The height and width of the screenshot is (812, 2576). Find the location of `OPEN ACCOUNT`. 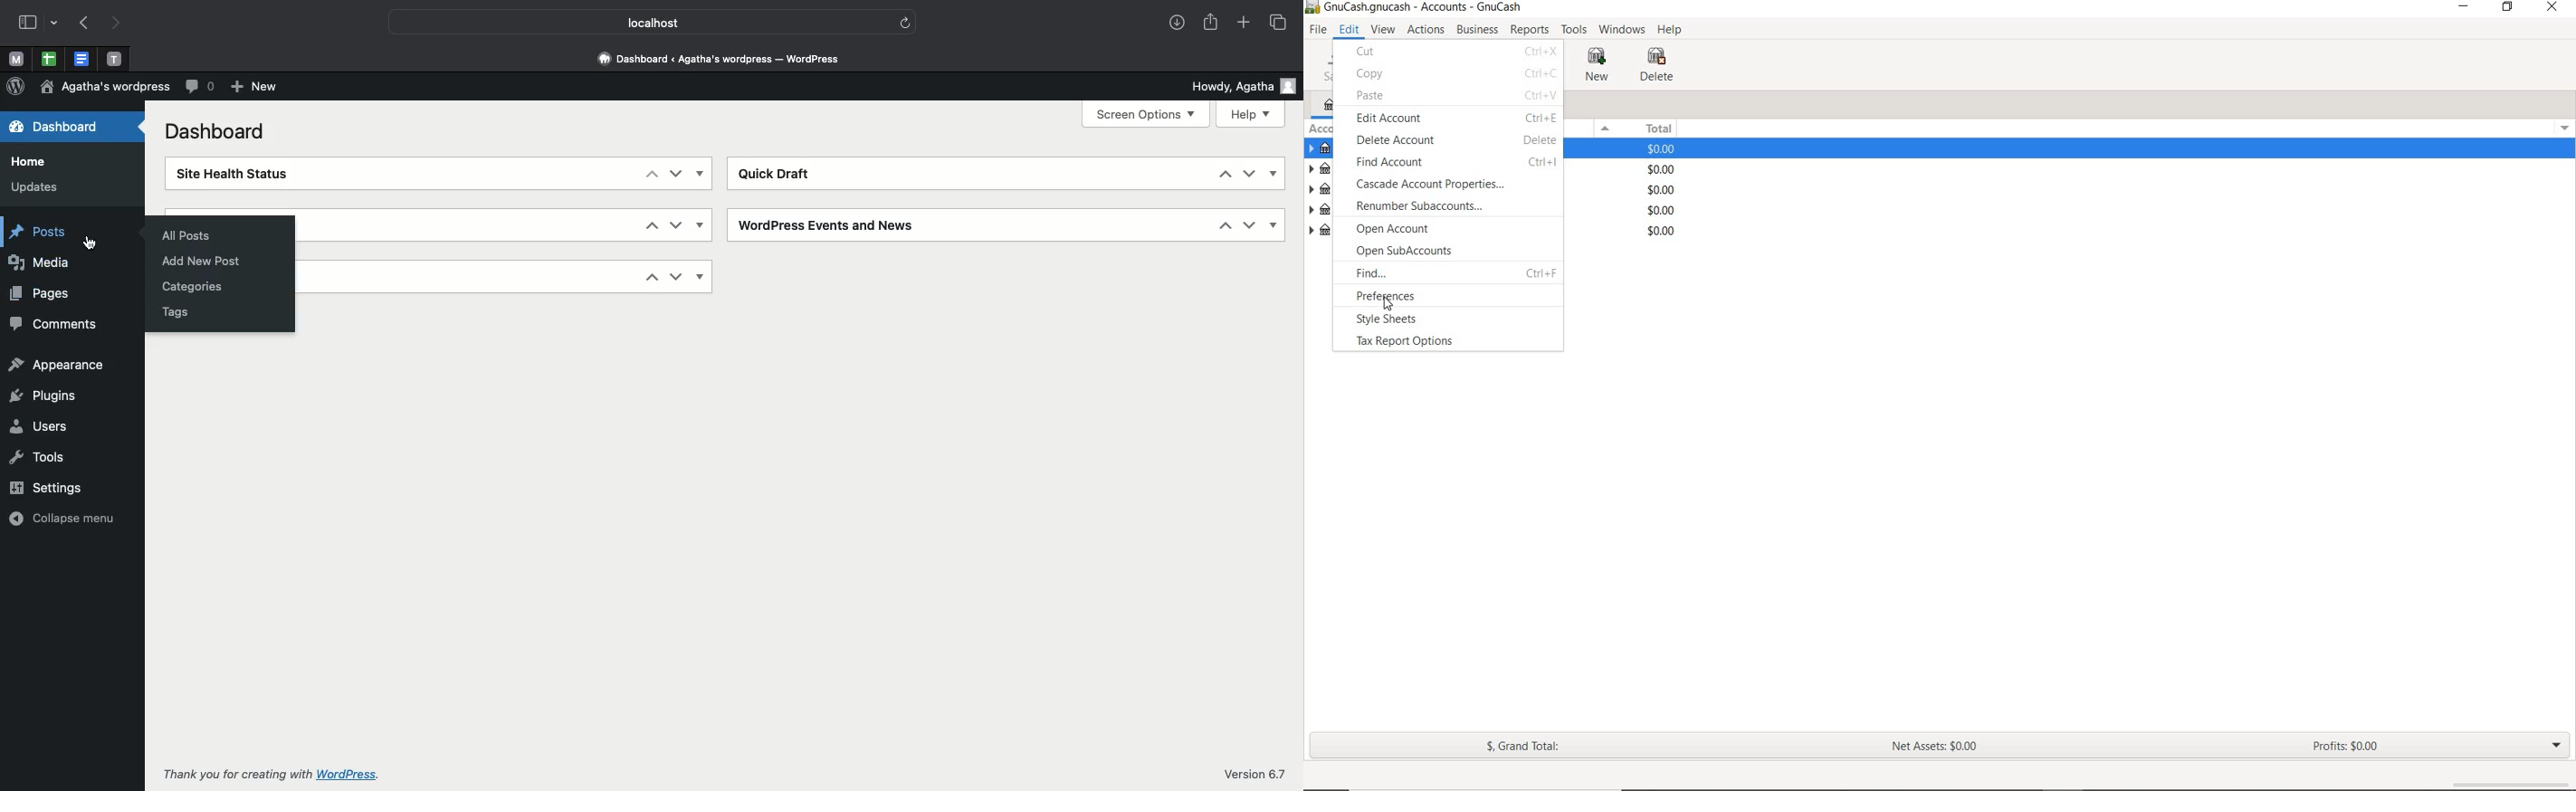

OPEN ACCOUNT is located at coordinates (1397, 230).